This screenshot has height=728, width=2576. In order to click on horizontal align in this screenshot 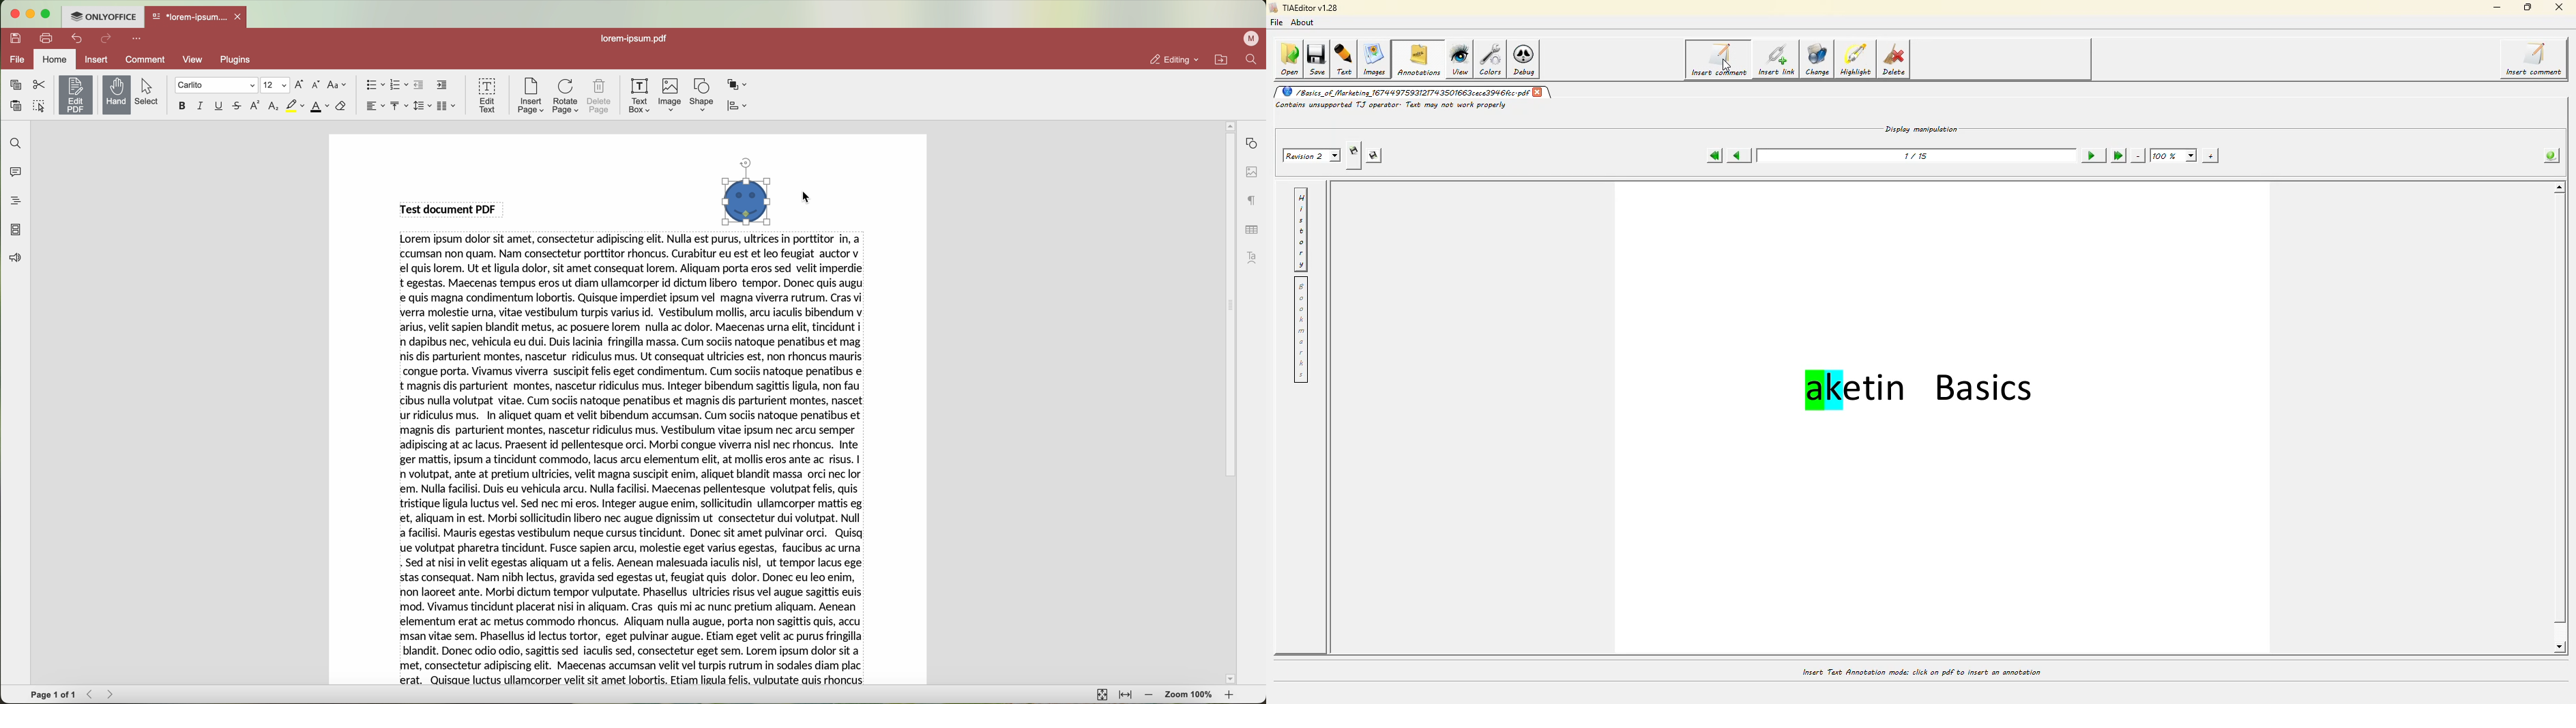, I will do `click(373, 106)`.